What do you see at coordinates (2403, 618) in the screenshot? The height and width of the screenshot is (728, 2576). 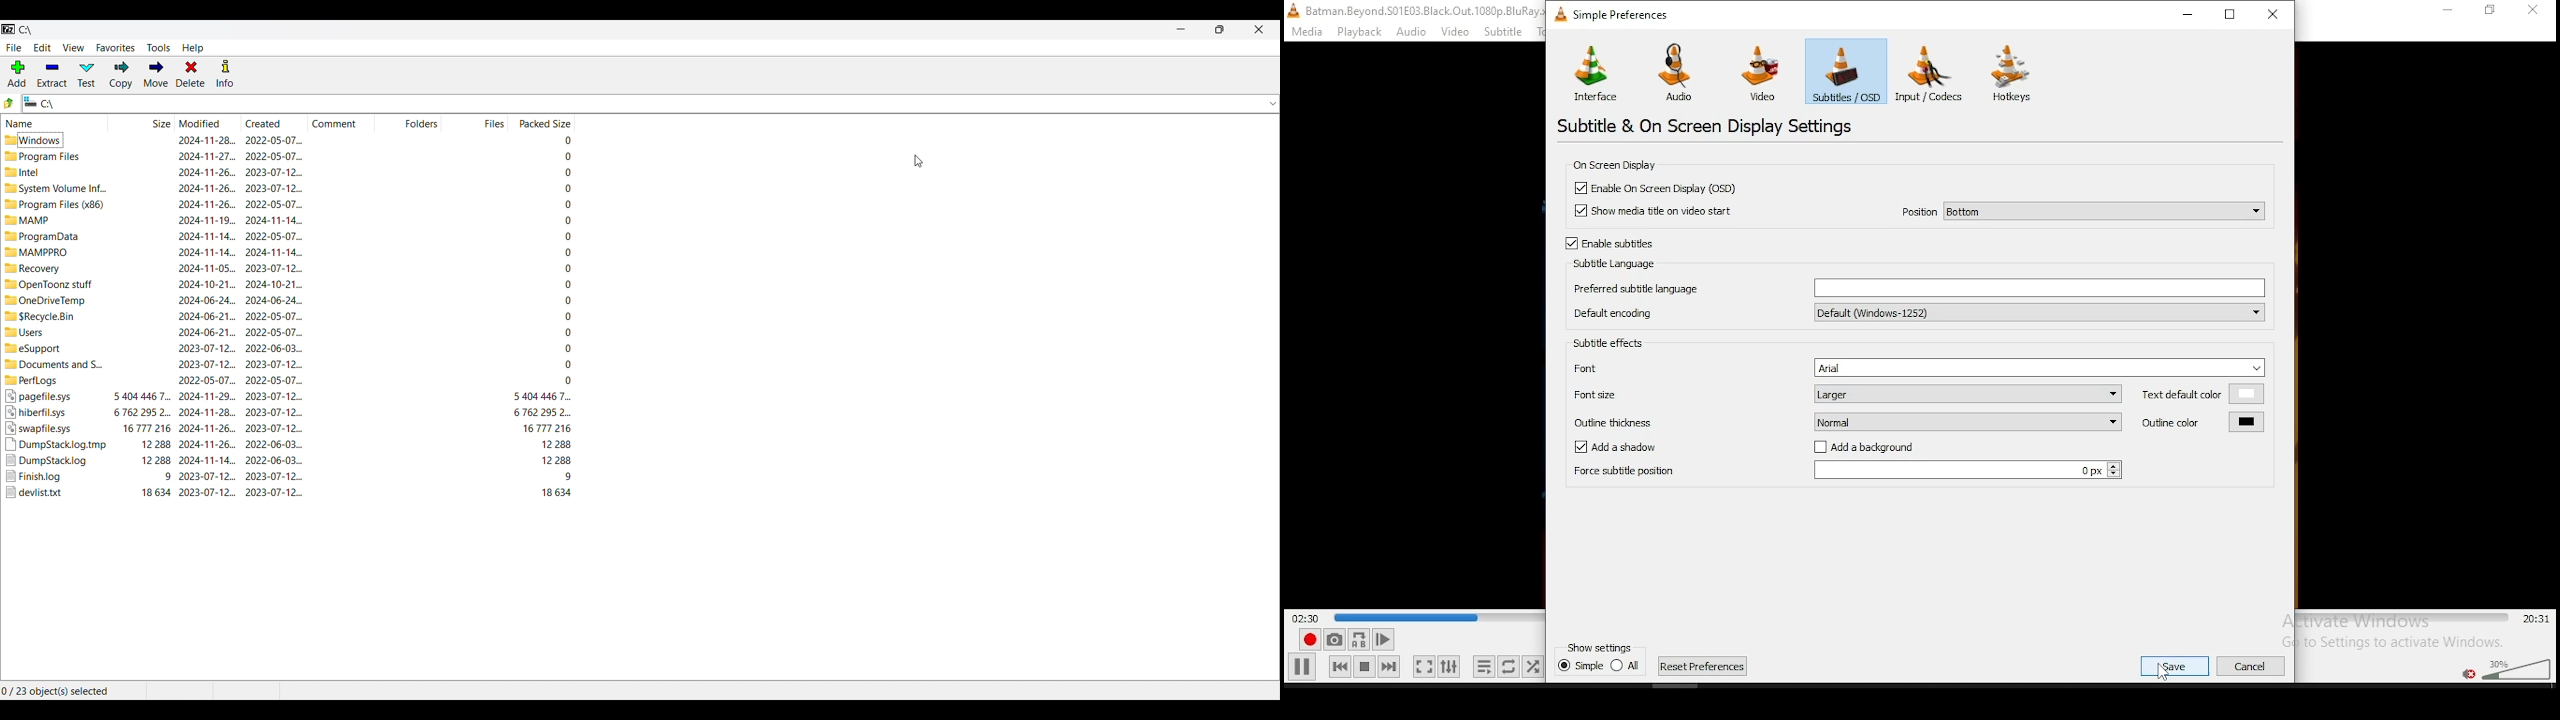 I see `seek bar` at bounding box center [2403, 618].